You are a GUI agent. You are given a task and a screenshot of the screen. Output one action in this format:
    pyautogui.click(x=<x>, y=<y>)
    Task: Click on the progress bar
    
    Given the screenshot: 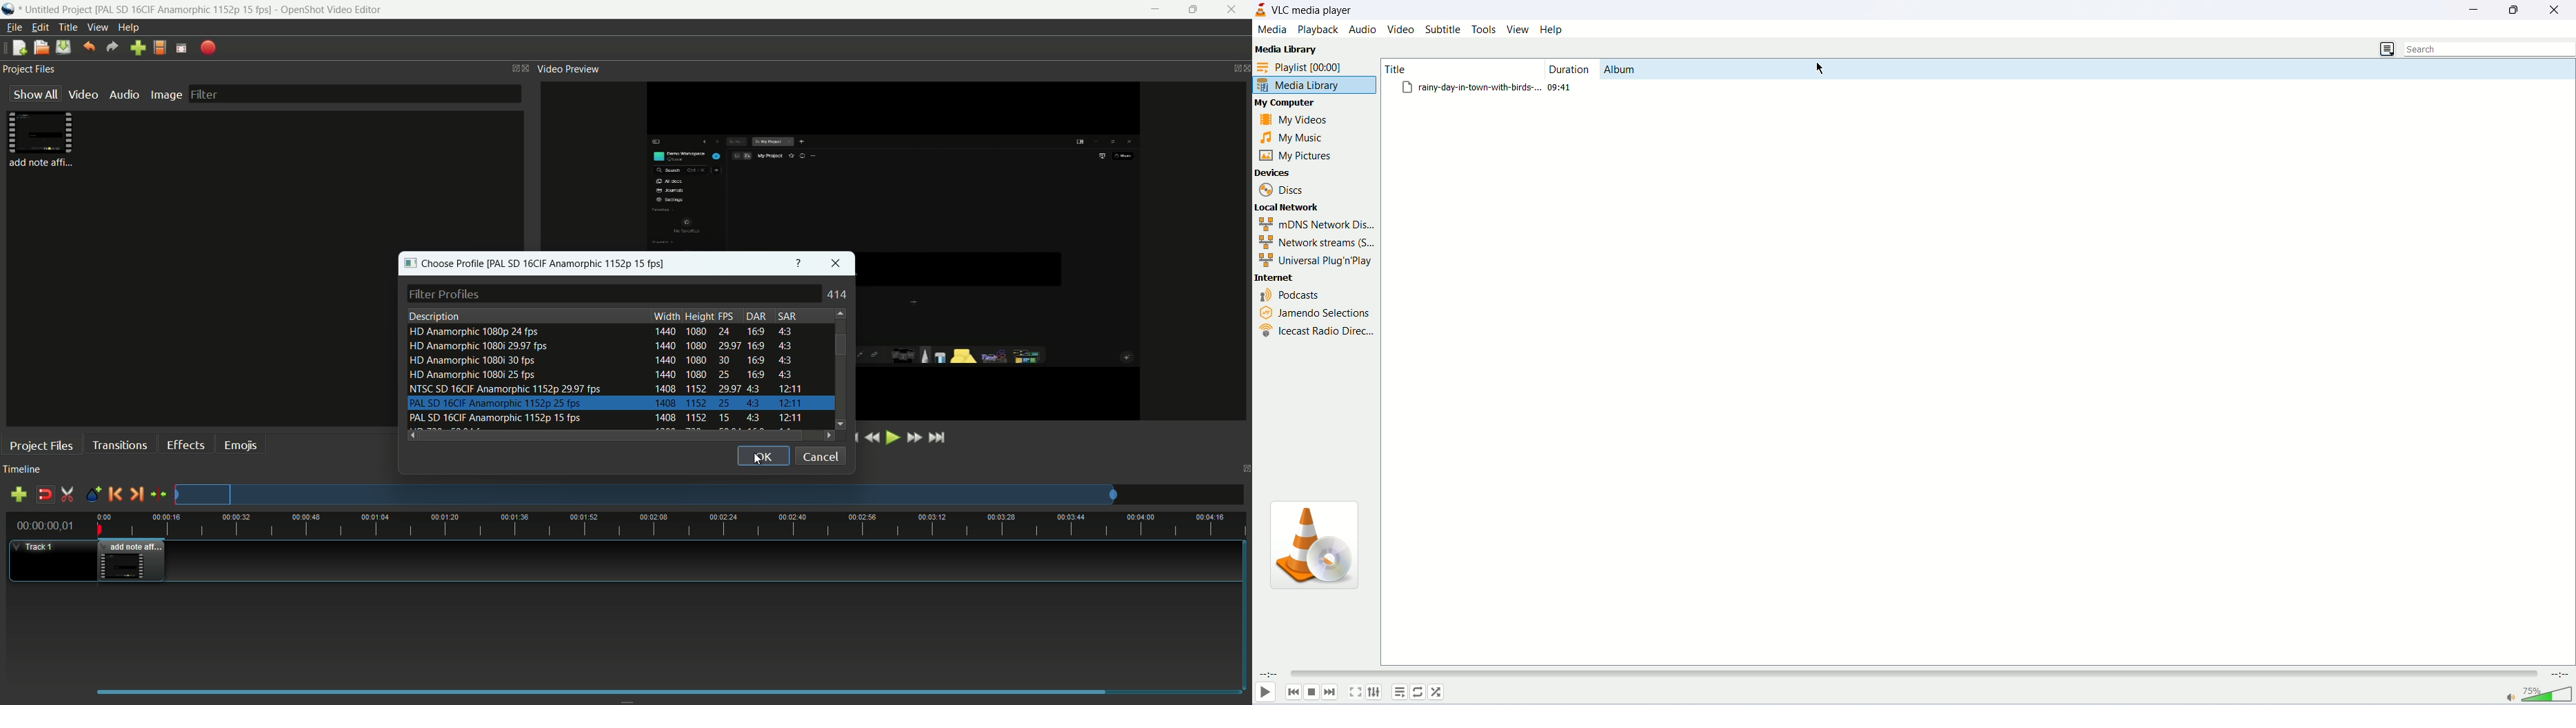 What is the action you would take?
    pyautogui.click(x=1915, y=673)
    